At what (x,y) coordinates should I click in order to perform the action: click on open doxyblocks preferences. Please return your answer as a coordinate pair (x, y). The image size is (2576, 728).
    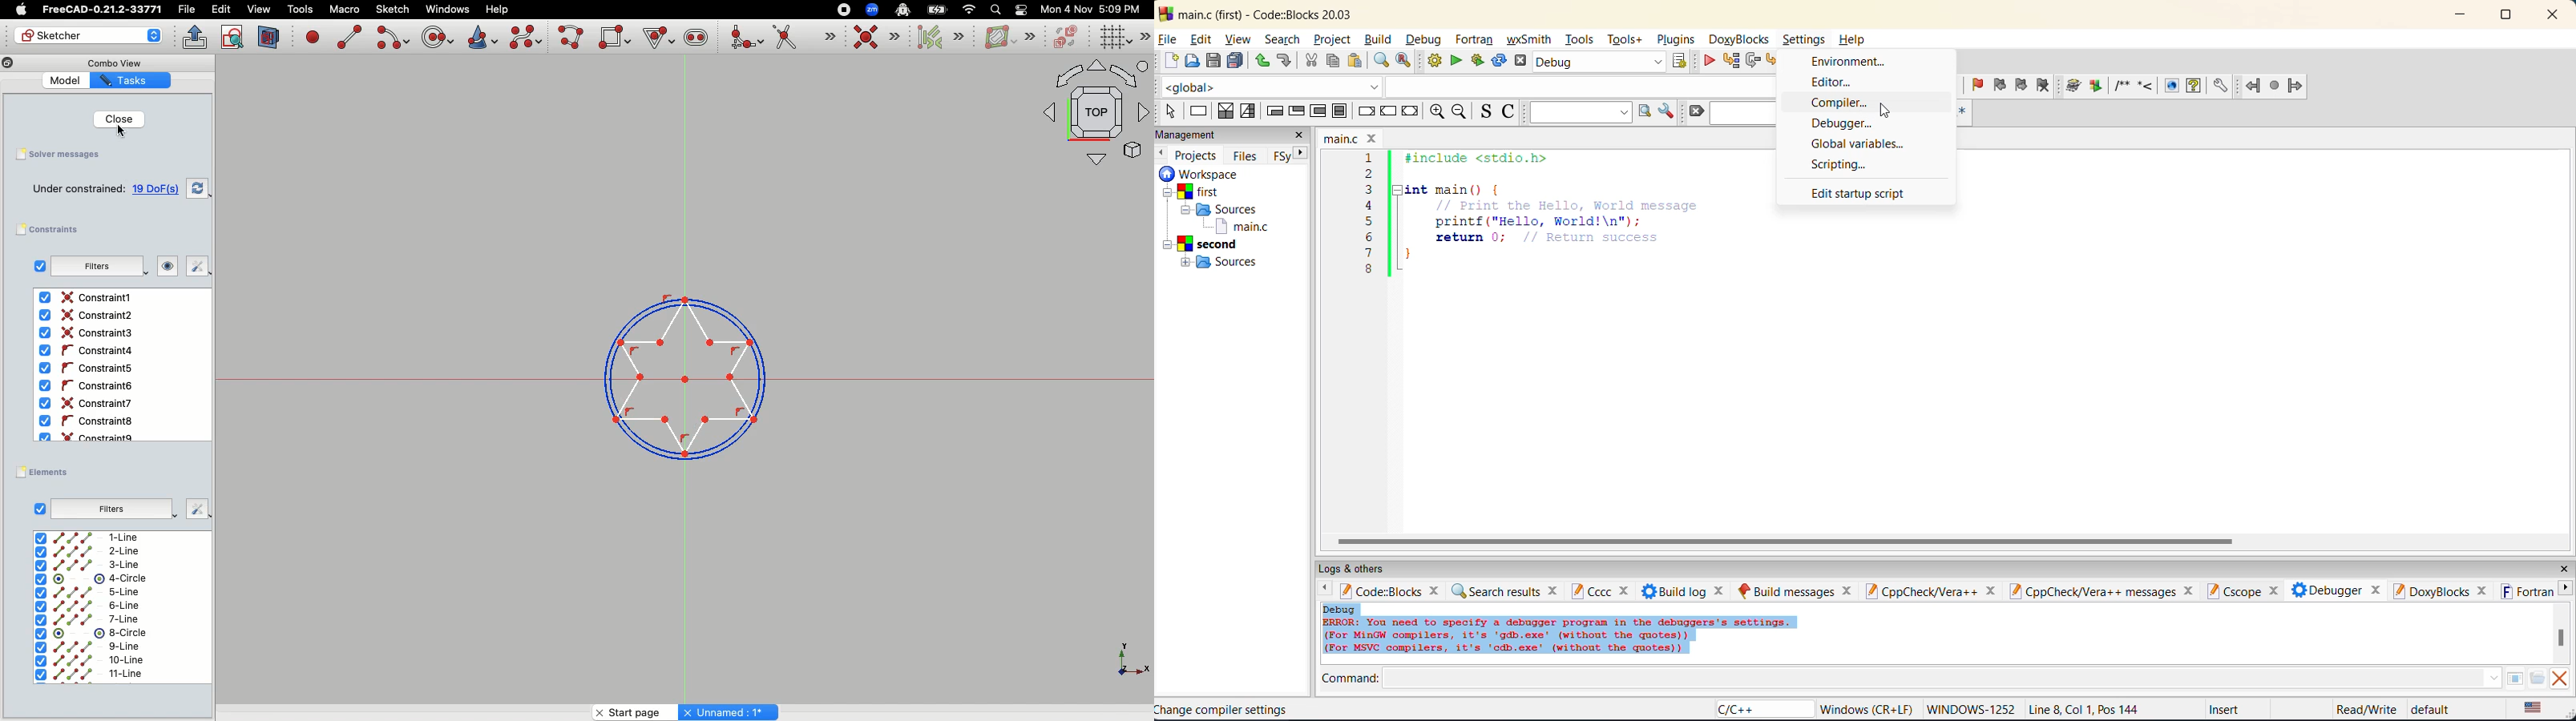
    Looking at the image, I should click on (2220, 87).